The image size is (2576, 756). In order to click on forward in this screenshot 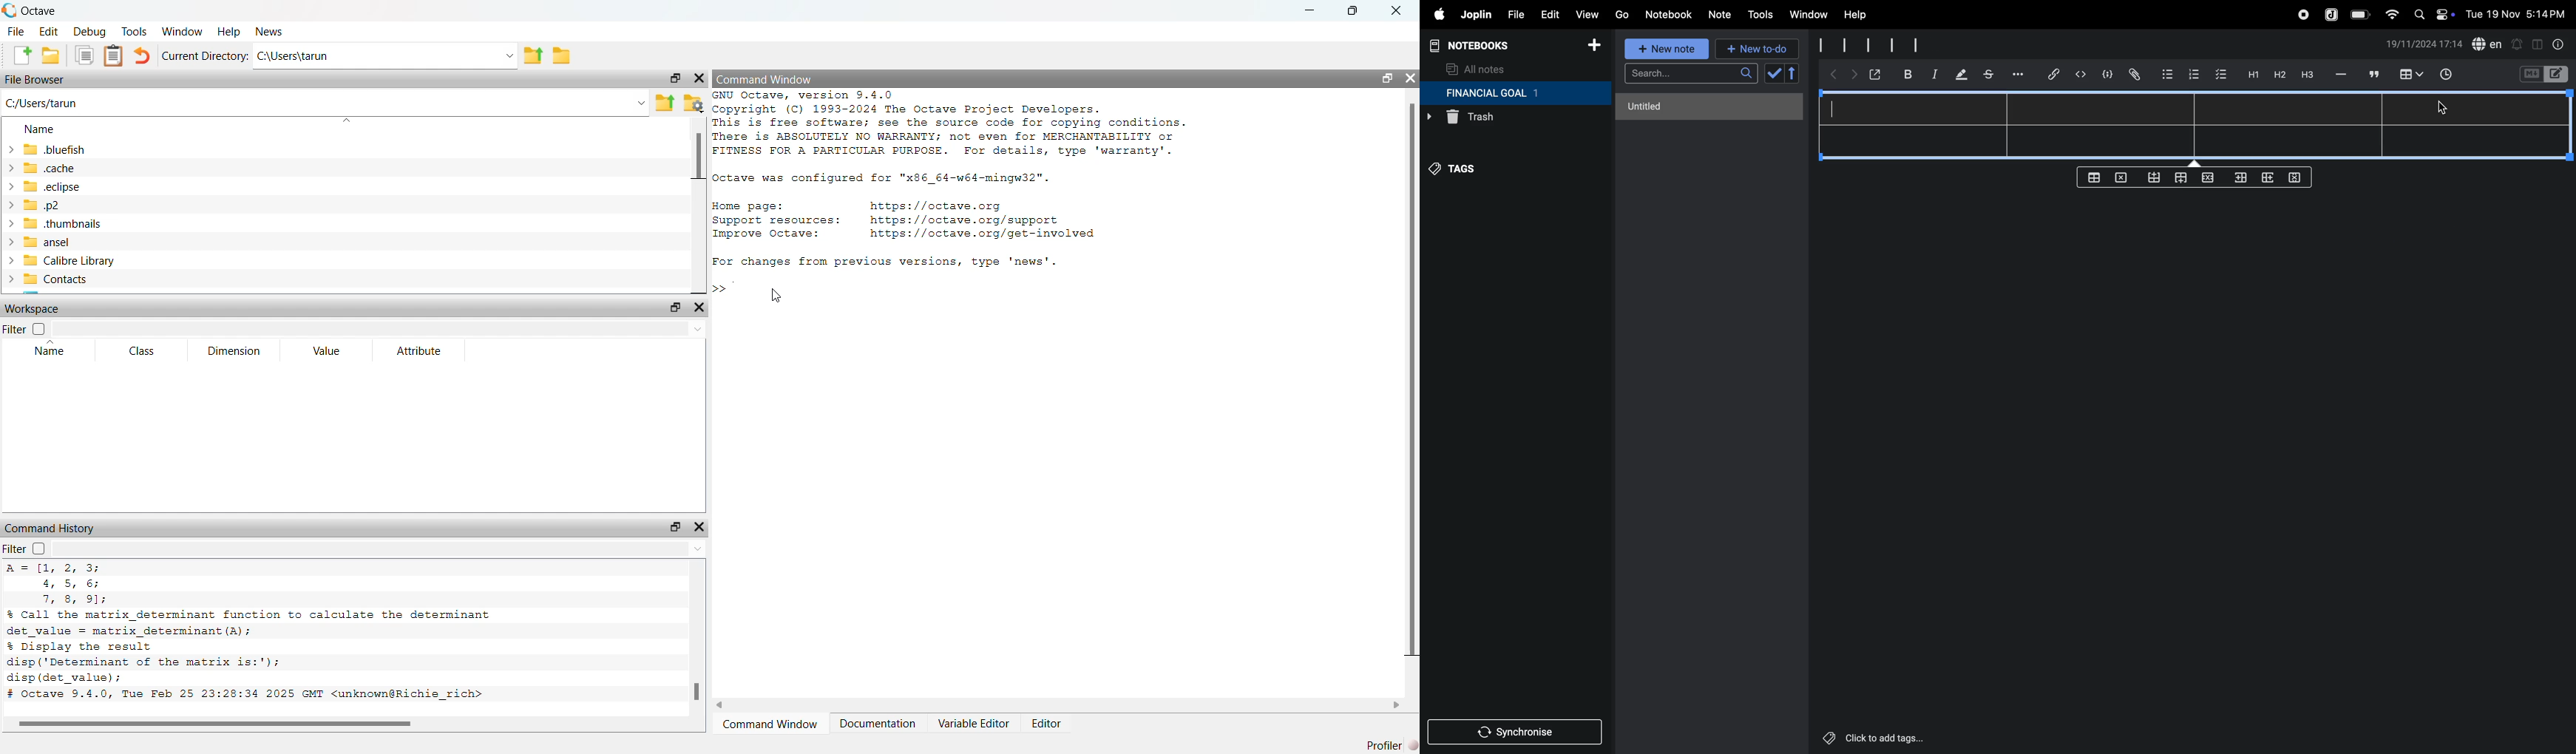, I will do `click(1852, 77)`.